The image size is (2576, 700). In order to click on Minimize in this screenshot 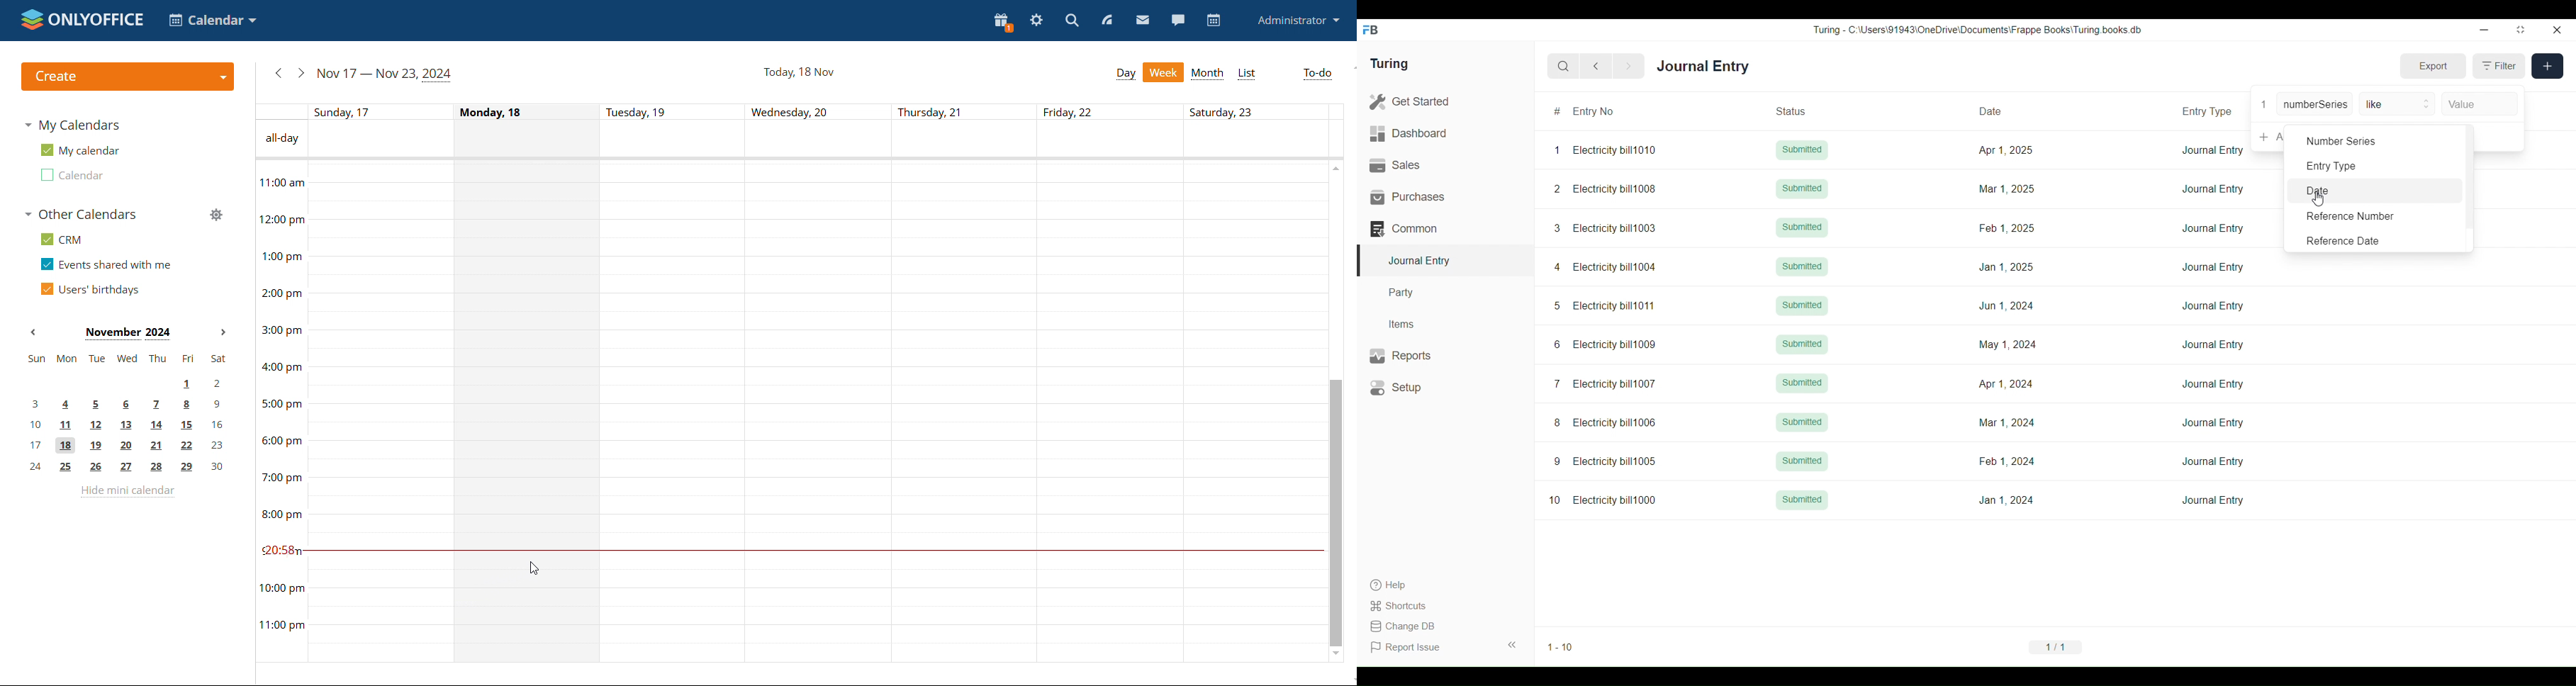, I will do `click(2485, 30)`.